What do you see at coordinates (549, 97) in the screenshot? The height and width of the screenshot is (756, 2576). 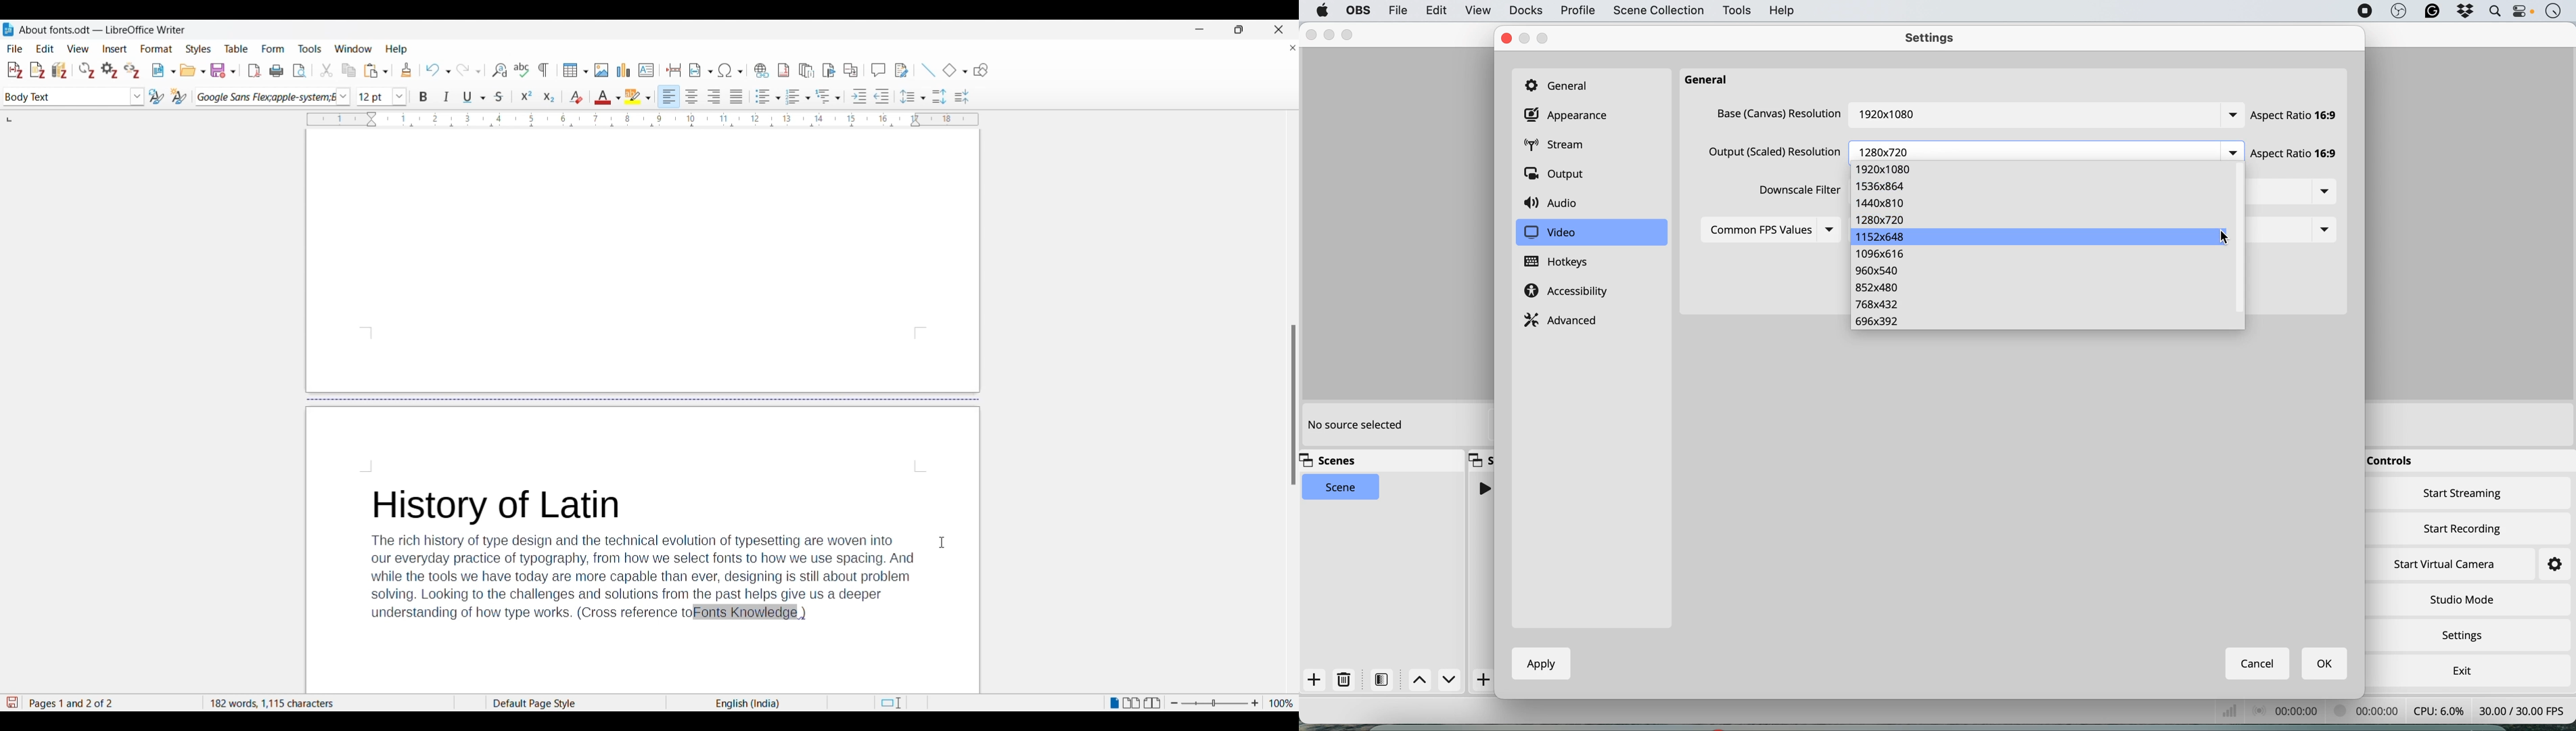 I see `Subscript` at bounding box center [549, 97].